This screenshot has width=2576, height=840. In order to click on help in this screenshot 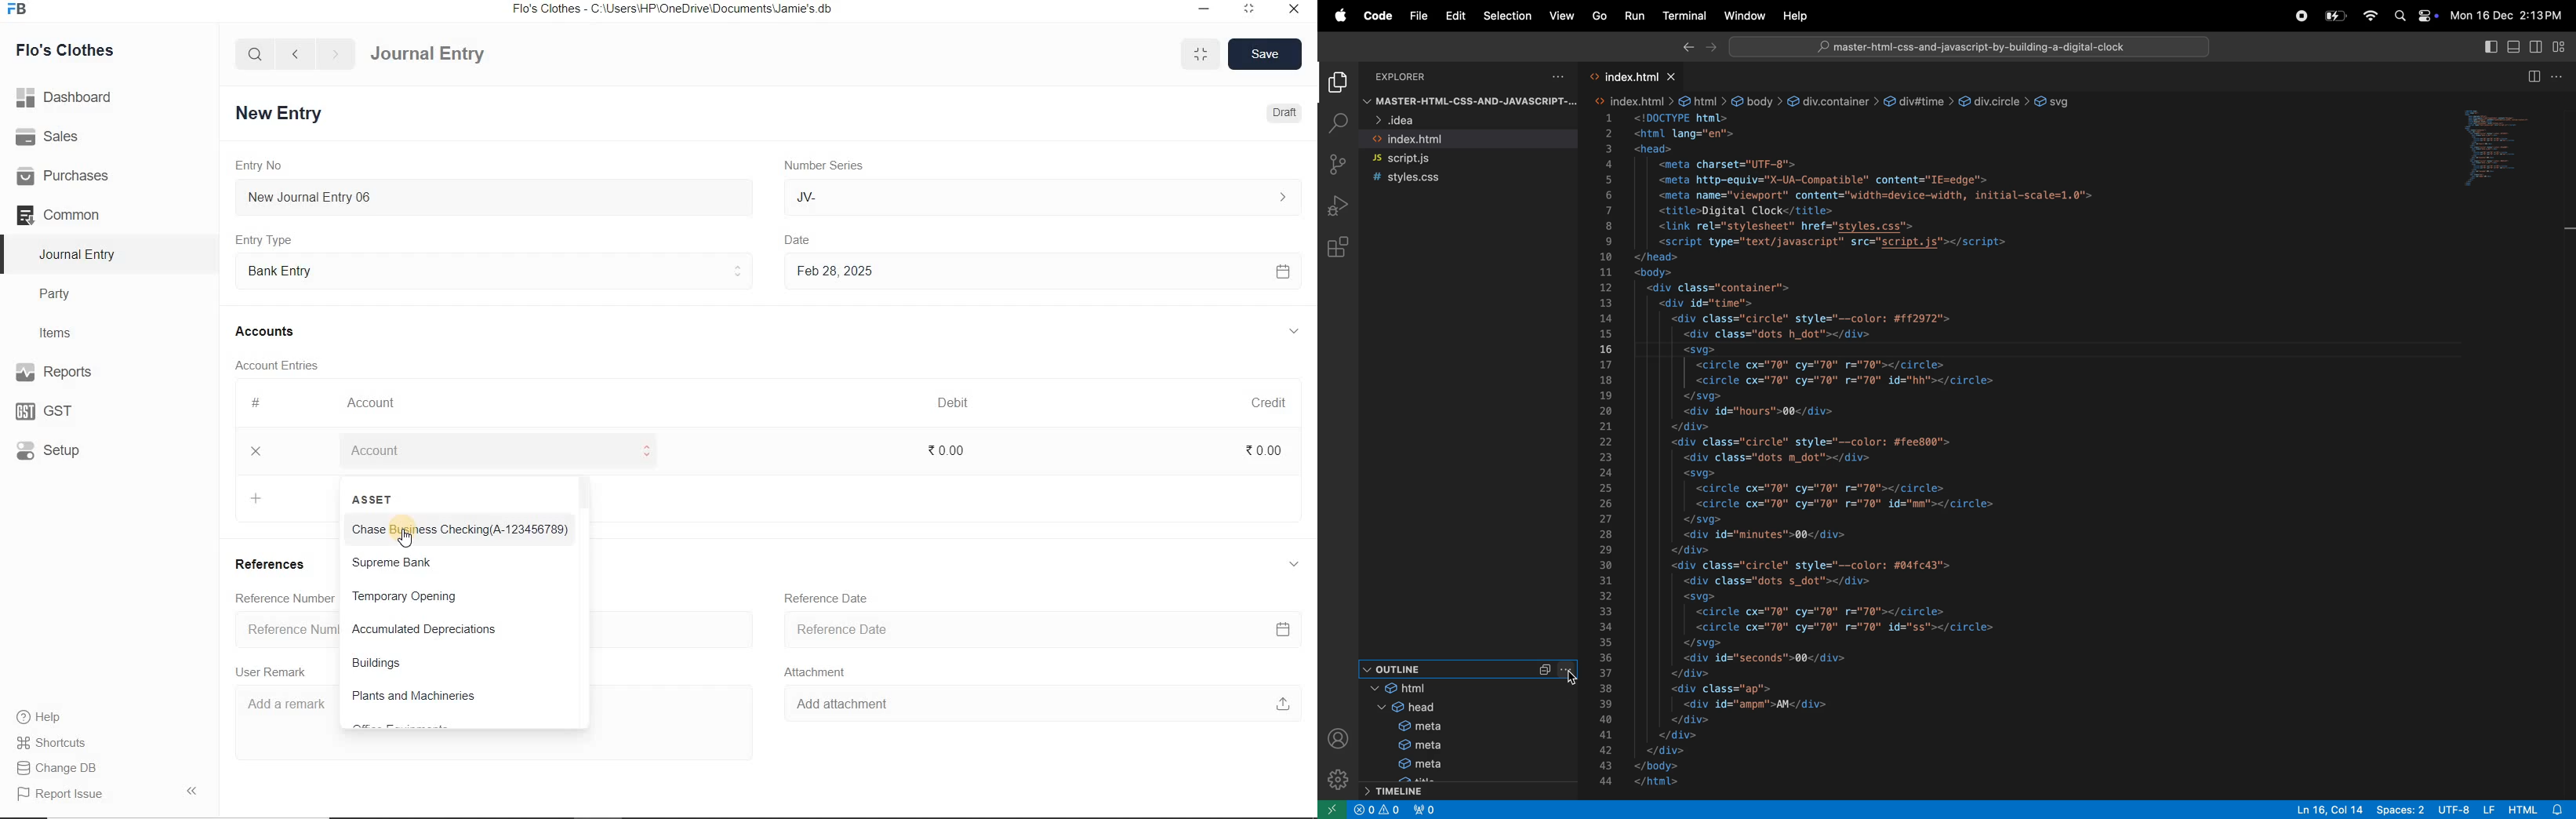, I will do `click(39, 717)`.